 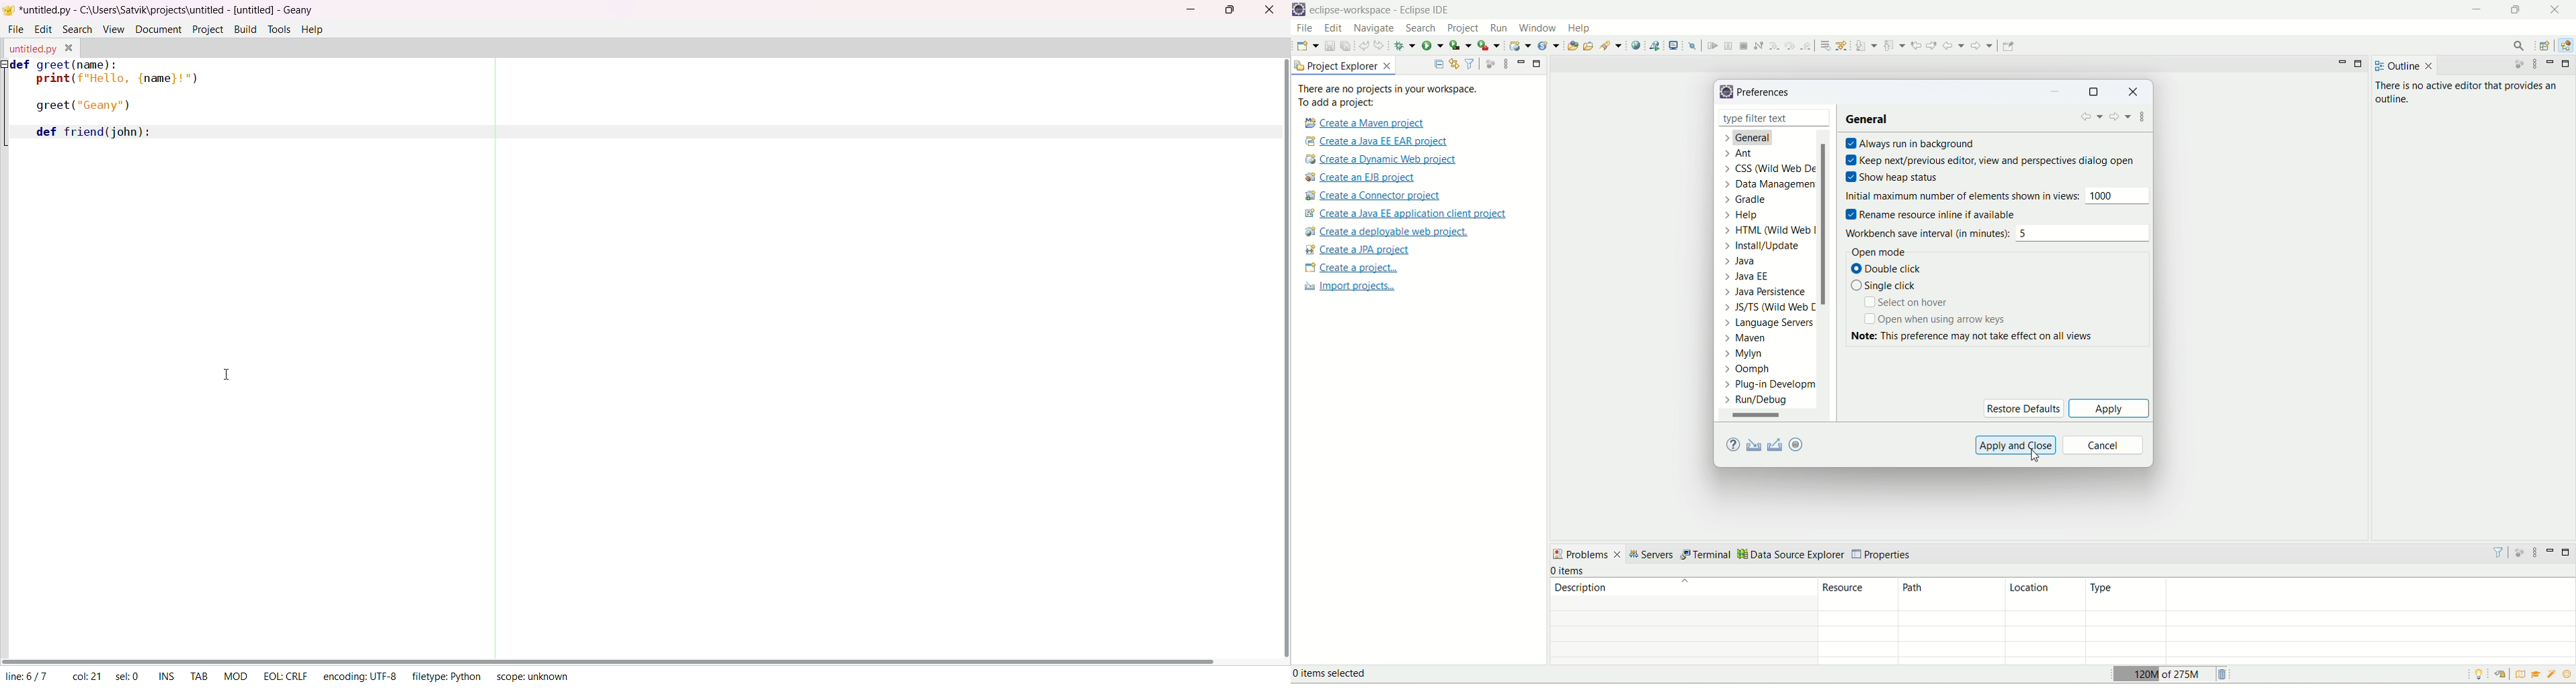 What do you see at coordinates (2039, 458) in the screenshot?
I see `cursor` at bounding box center [2039, 458].